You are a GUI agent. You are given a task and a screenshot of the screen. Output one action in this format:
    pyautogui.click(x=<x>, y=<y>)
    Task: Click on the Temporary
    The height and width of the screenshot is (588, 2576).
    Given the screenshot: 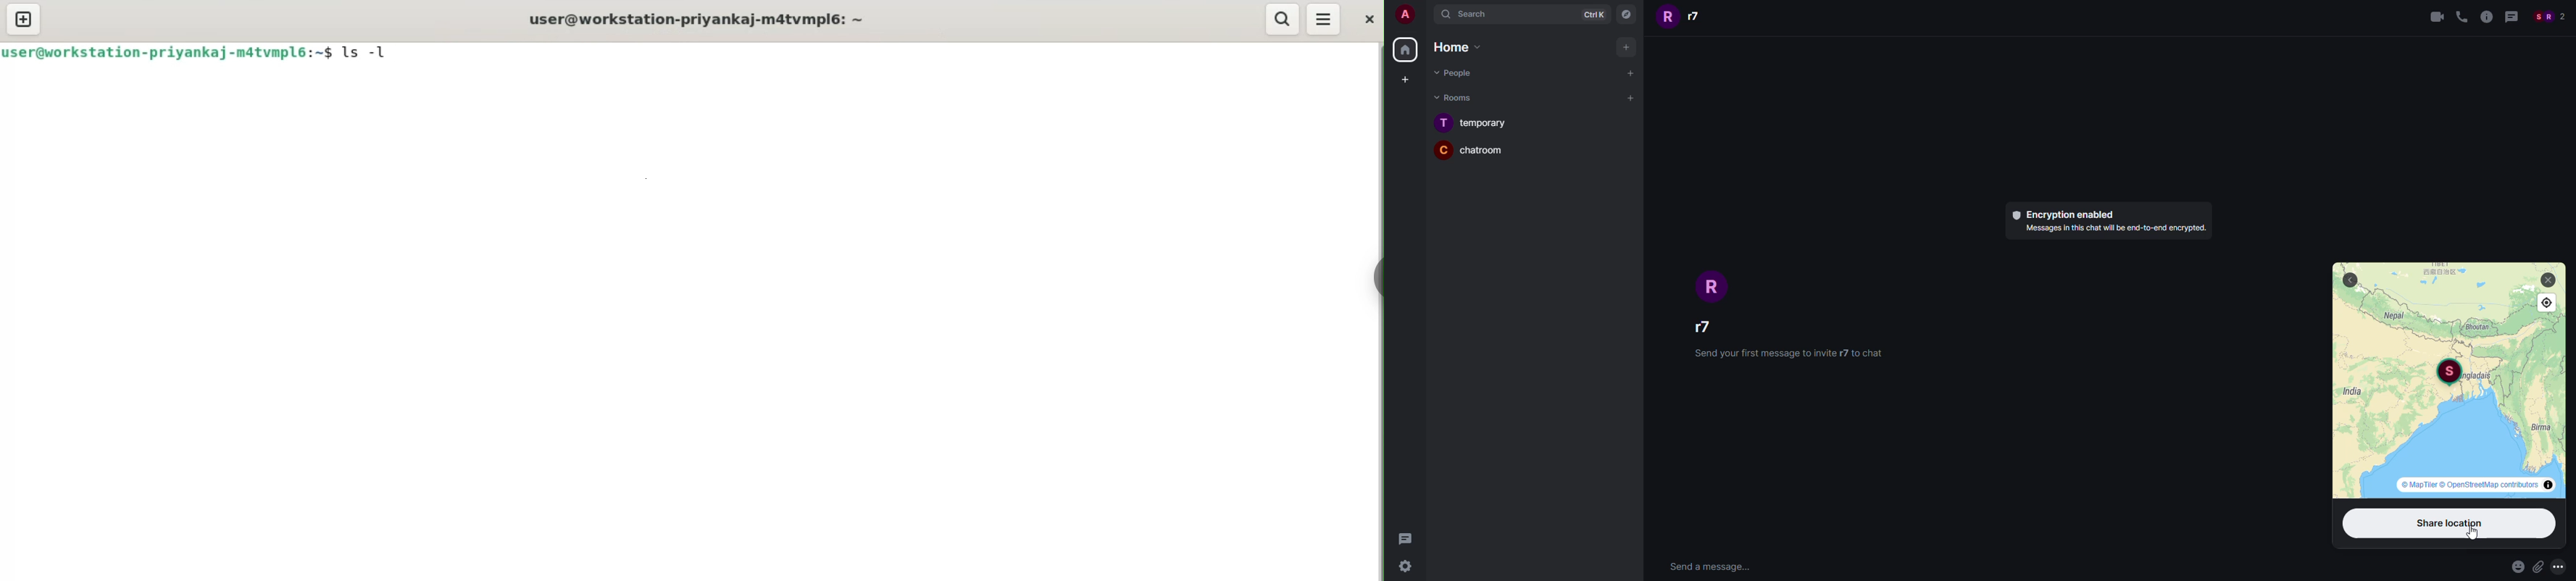 What is the action you would take?
    pyautogui.click(x=1472, y=122)
    